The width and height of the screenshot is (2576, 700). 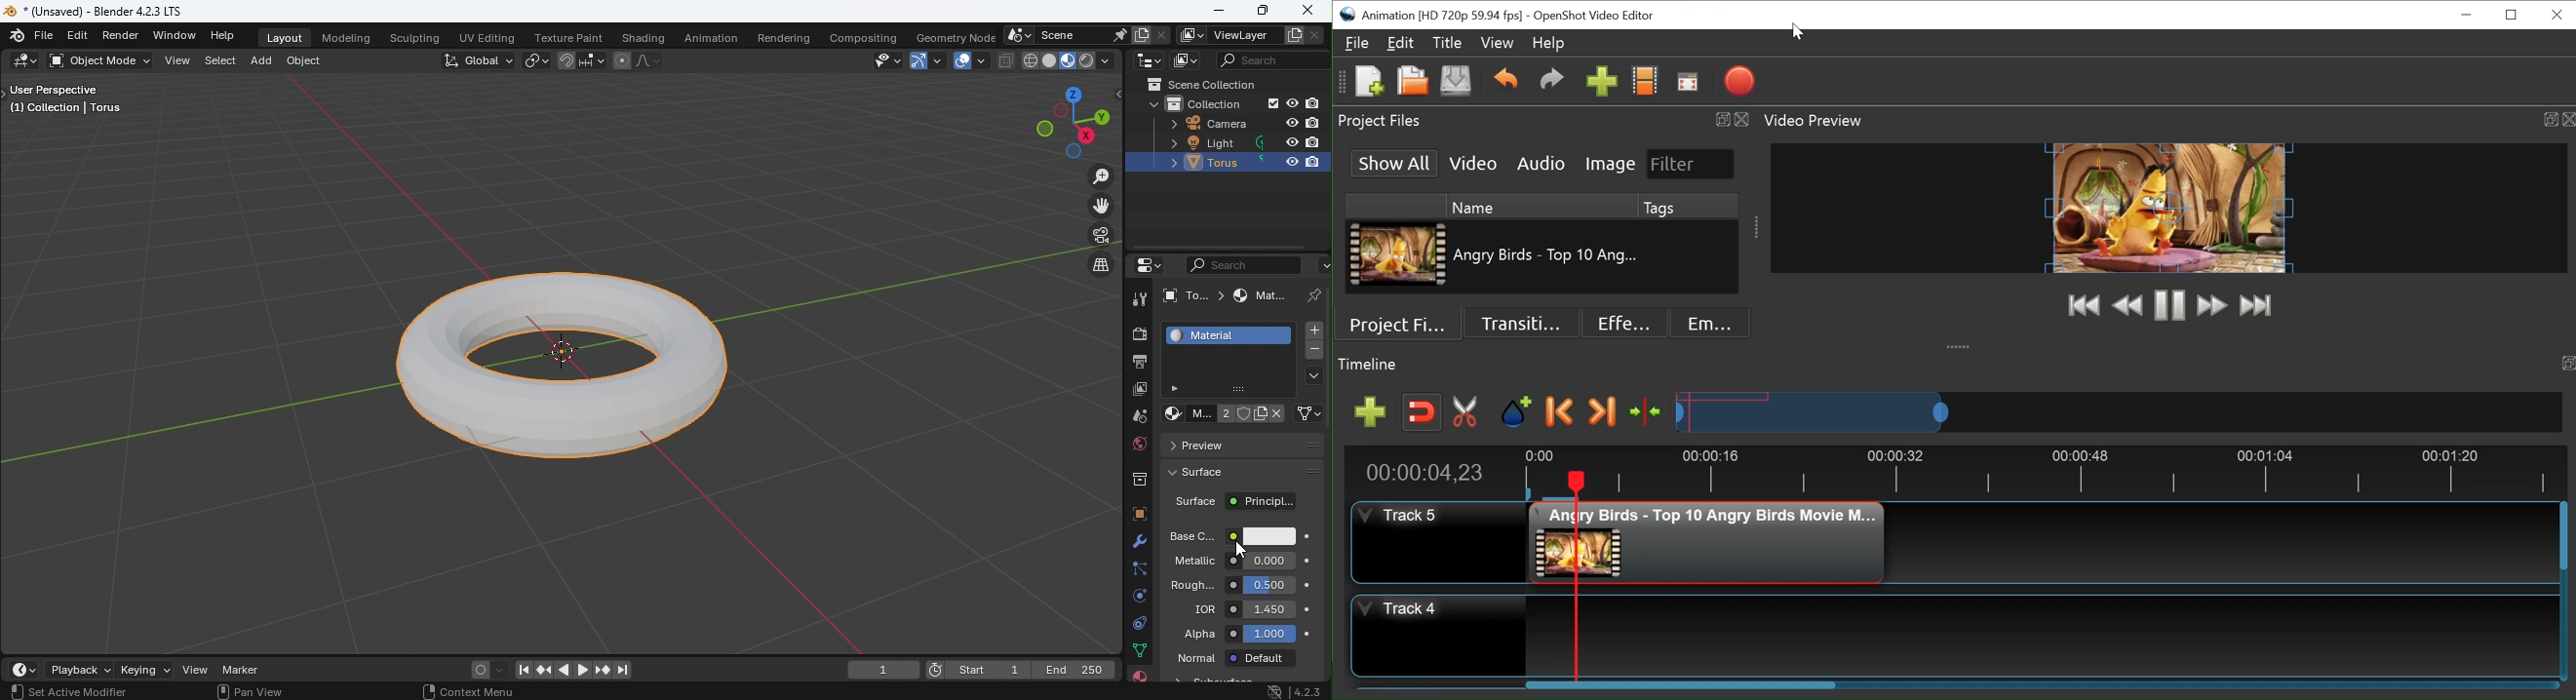 I want to click on Collection, so click(x=1139, y=480).